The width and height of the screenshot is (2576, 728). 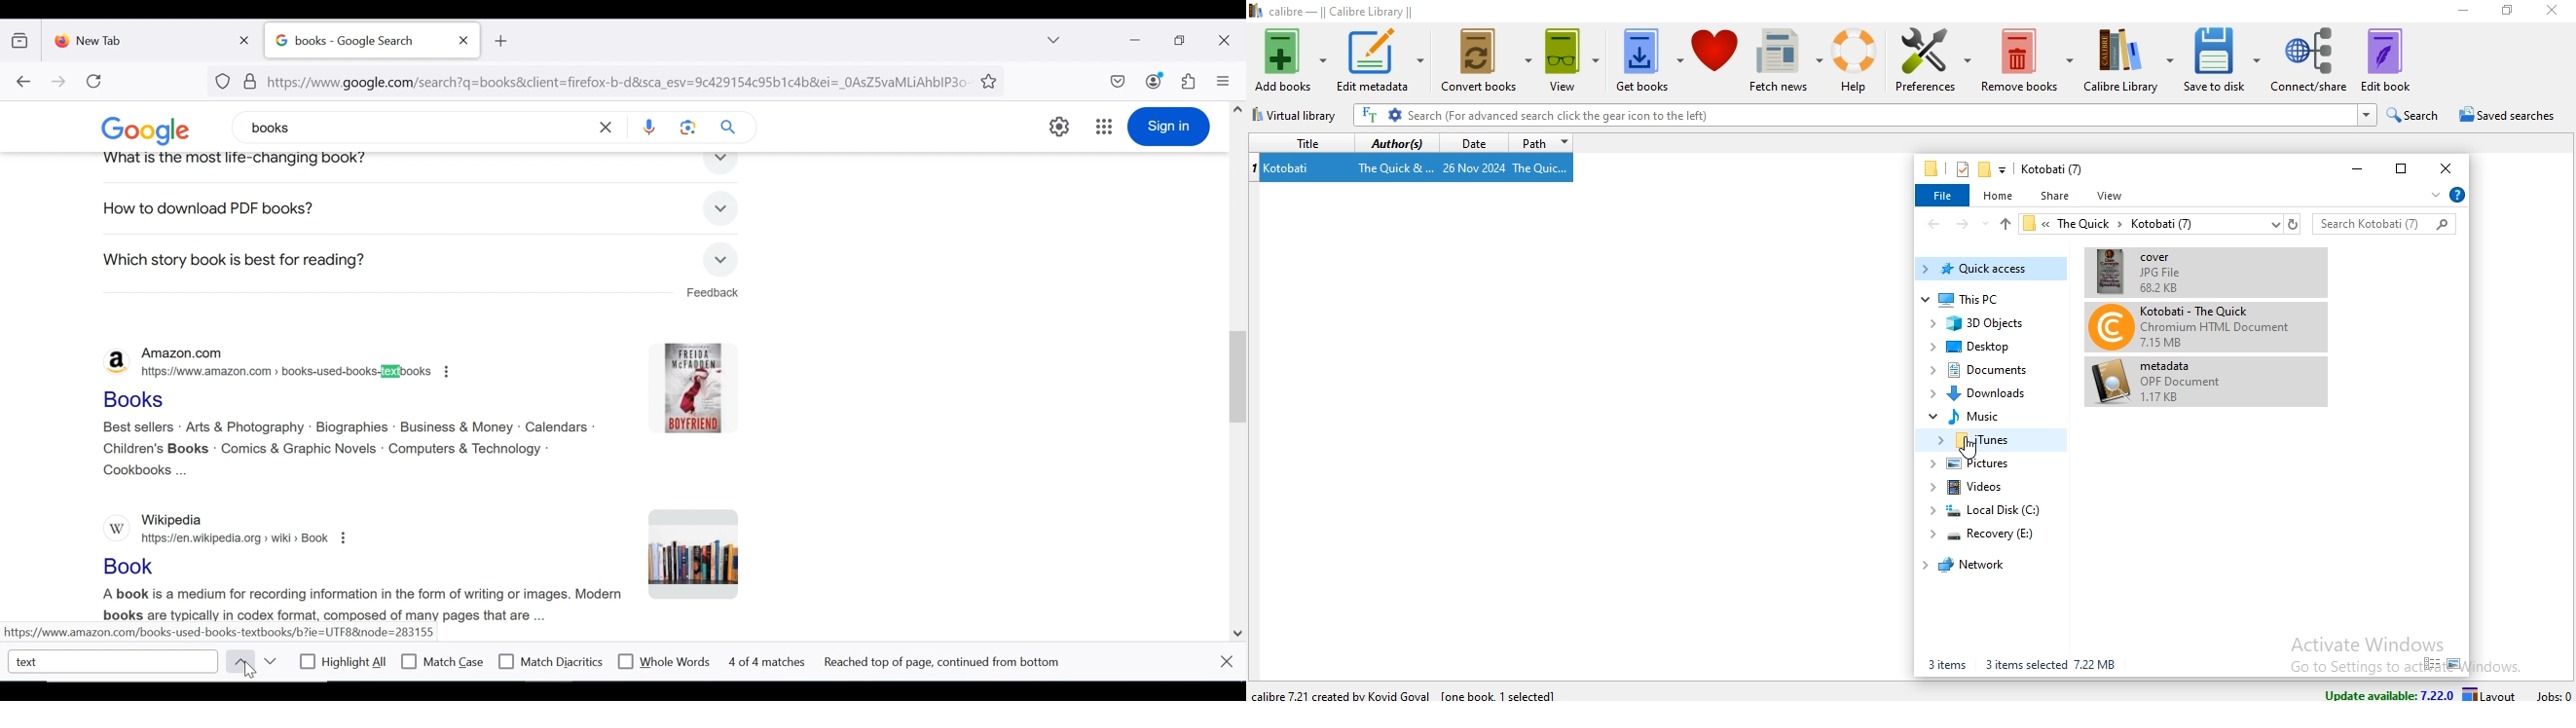 What do you see at coordinates (1574, 61) in the screenshot?
I see `view` at bounding box center [1574, 61].